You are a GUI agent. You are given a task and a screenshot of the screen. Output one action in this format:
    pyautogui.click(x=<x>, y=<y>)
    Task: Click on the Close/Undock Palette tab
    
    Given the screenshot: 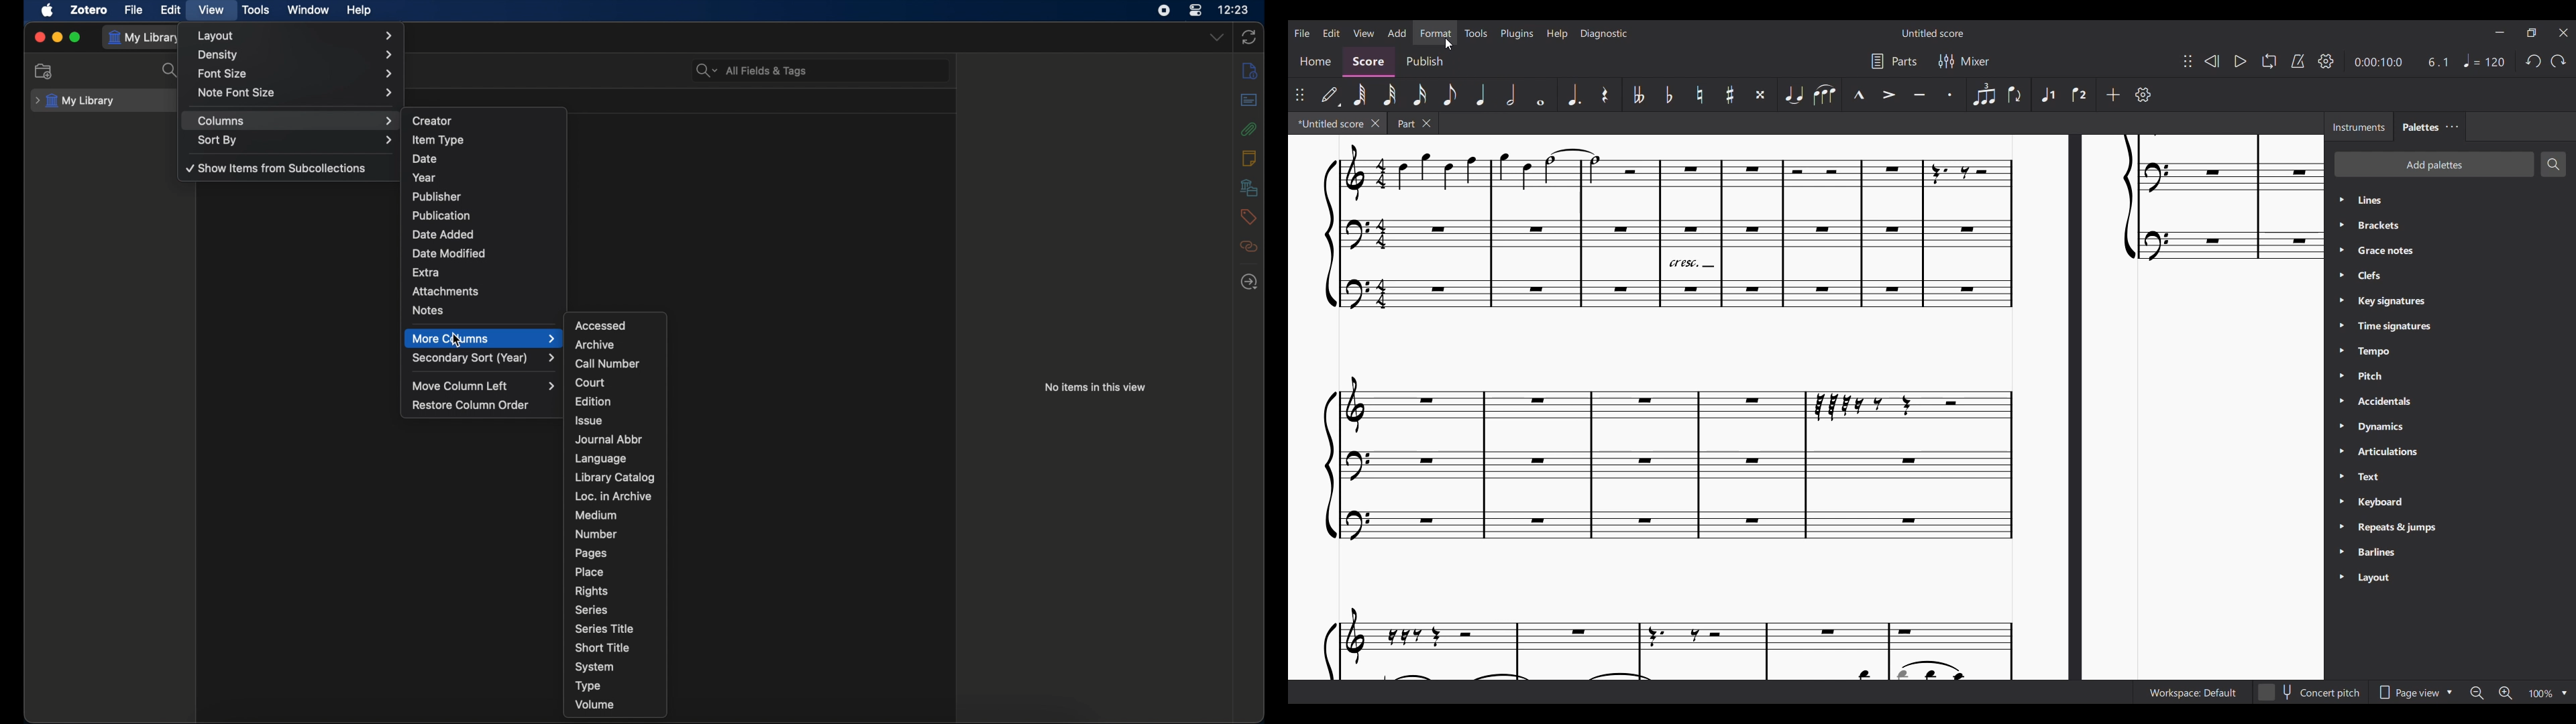 What is the action you would take?
    pyautogui.click(x=2453, y=127)
    